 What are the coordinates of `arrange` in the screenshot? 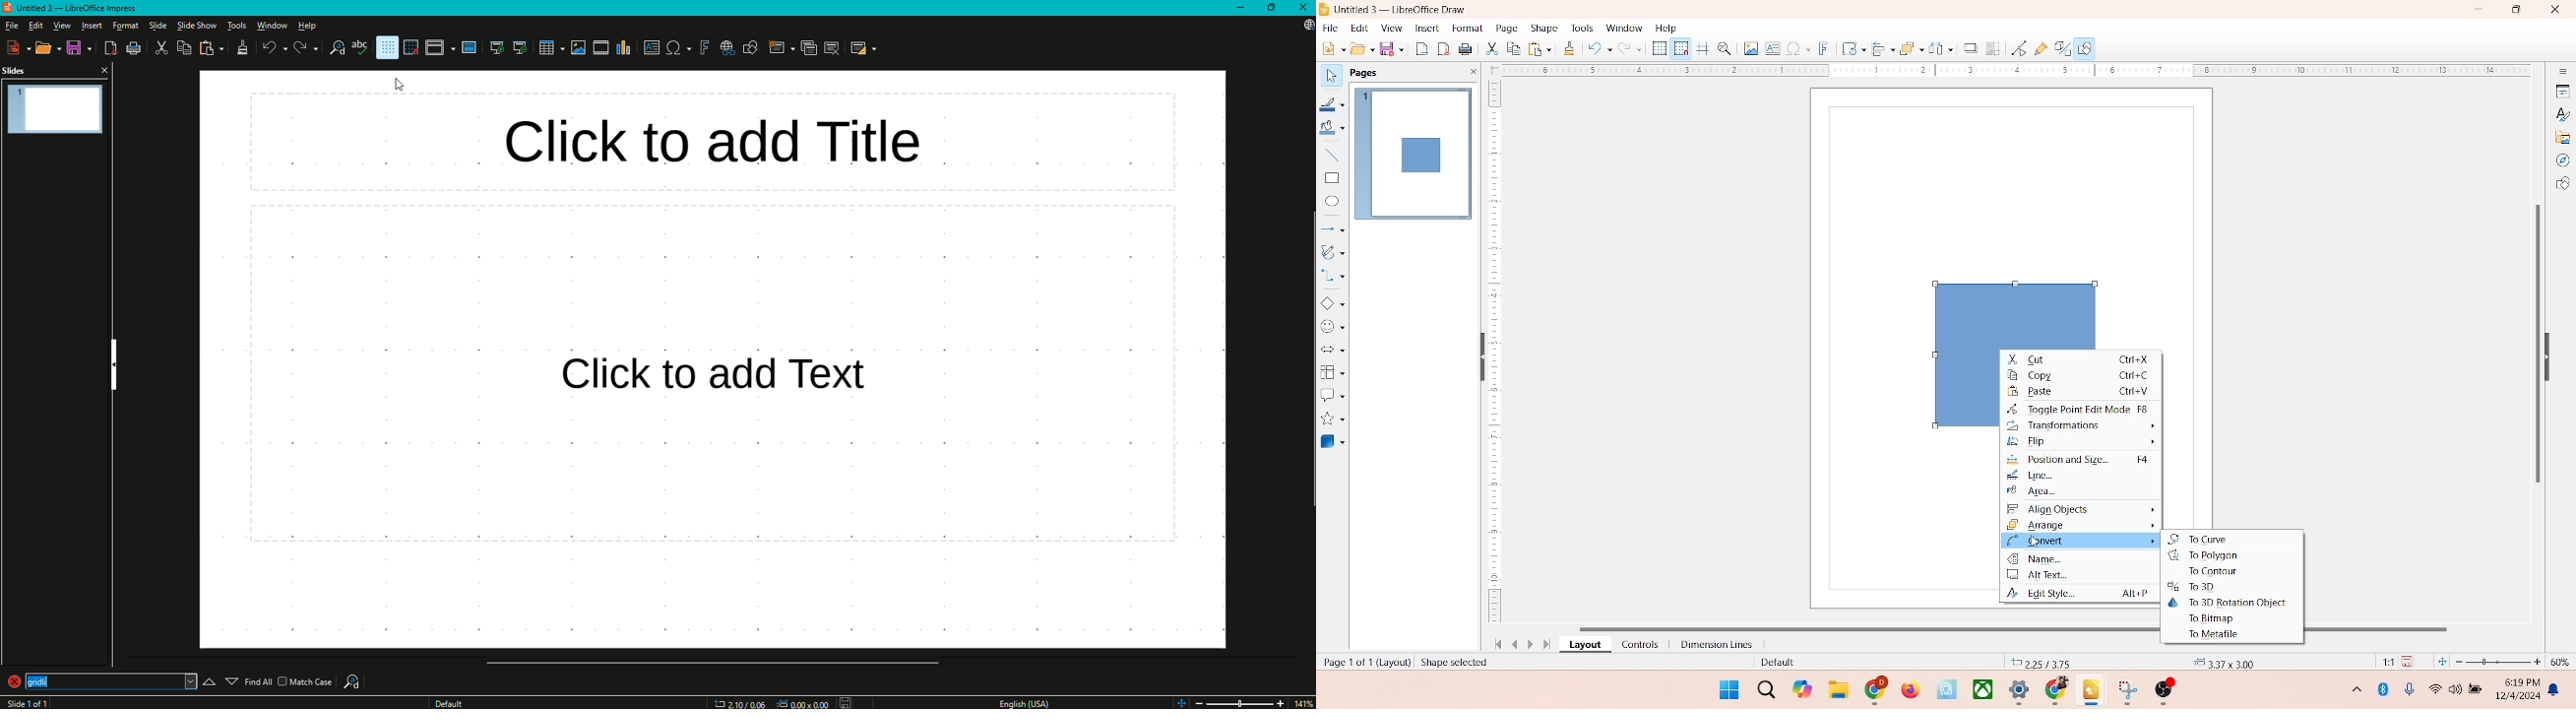 It's located at (2082, 524).